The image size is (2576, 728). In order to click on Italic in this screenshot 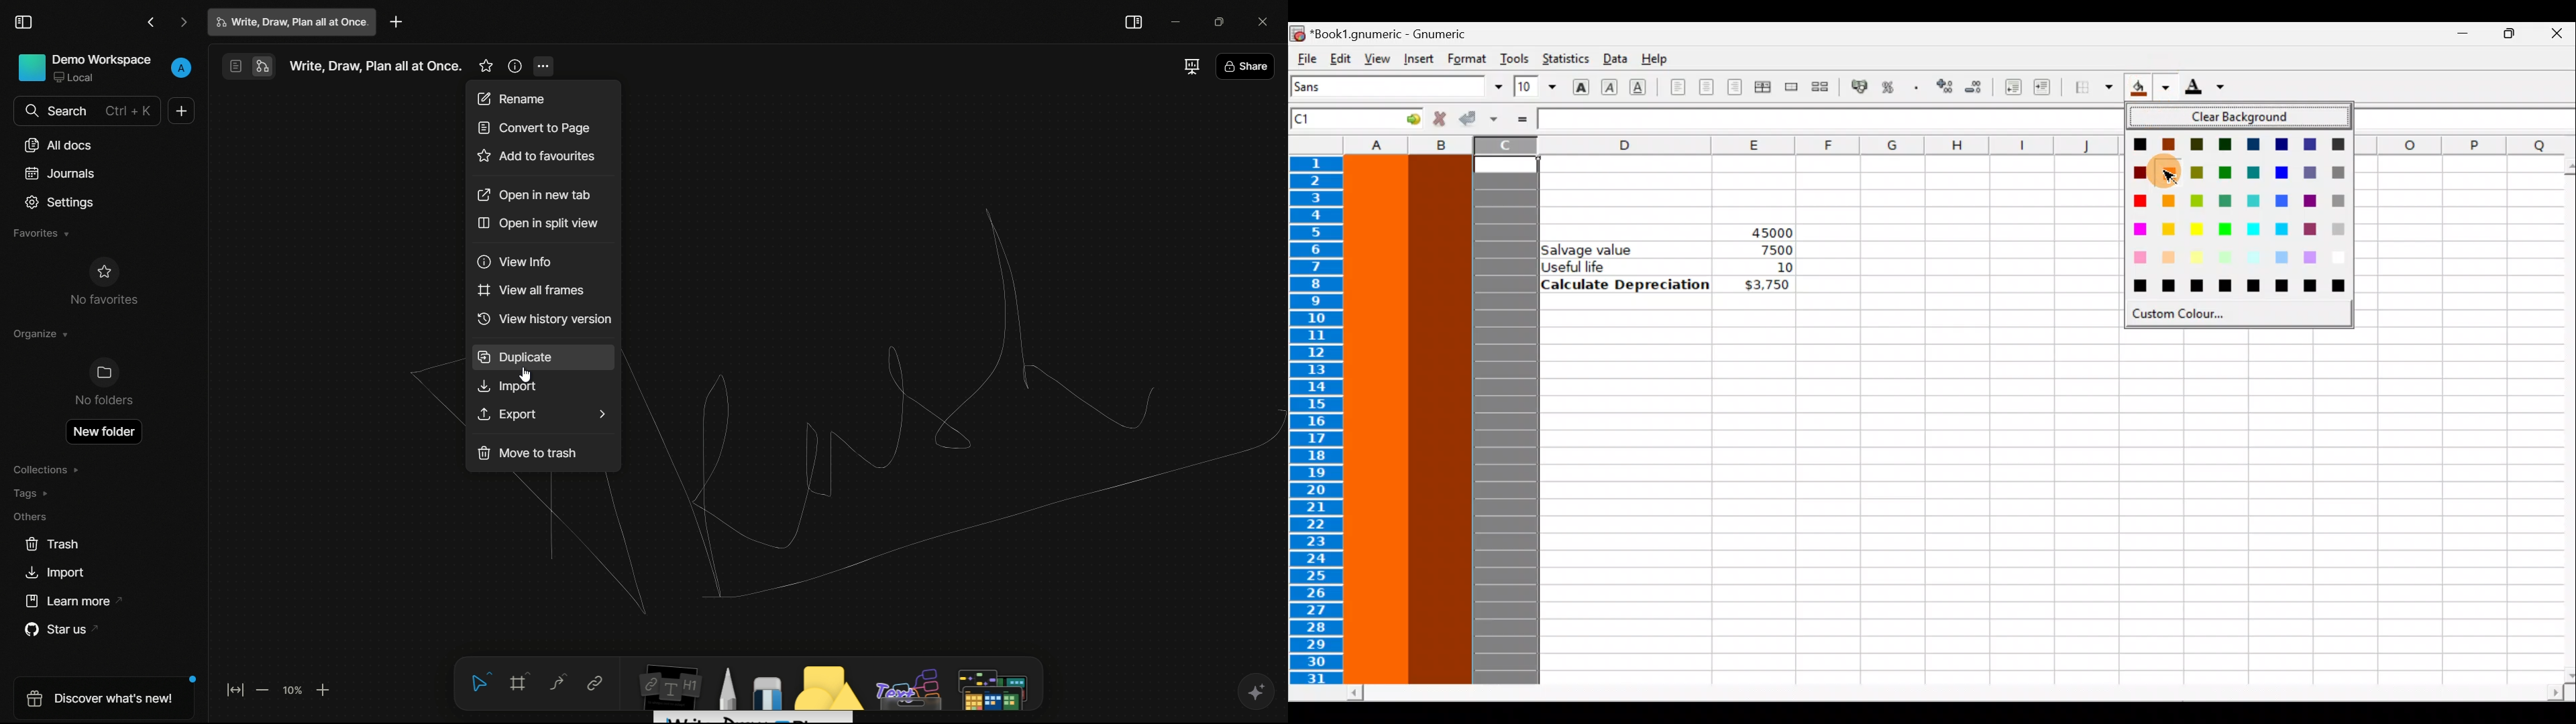, I will do `click(1611, 85)`.